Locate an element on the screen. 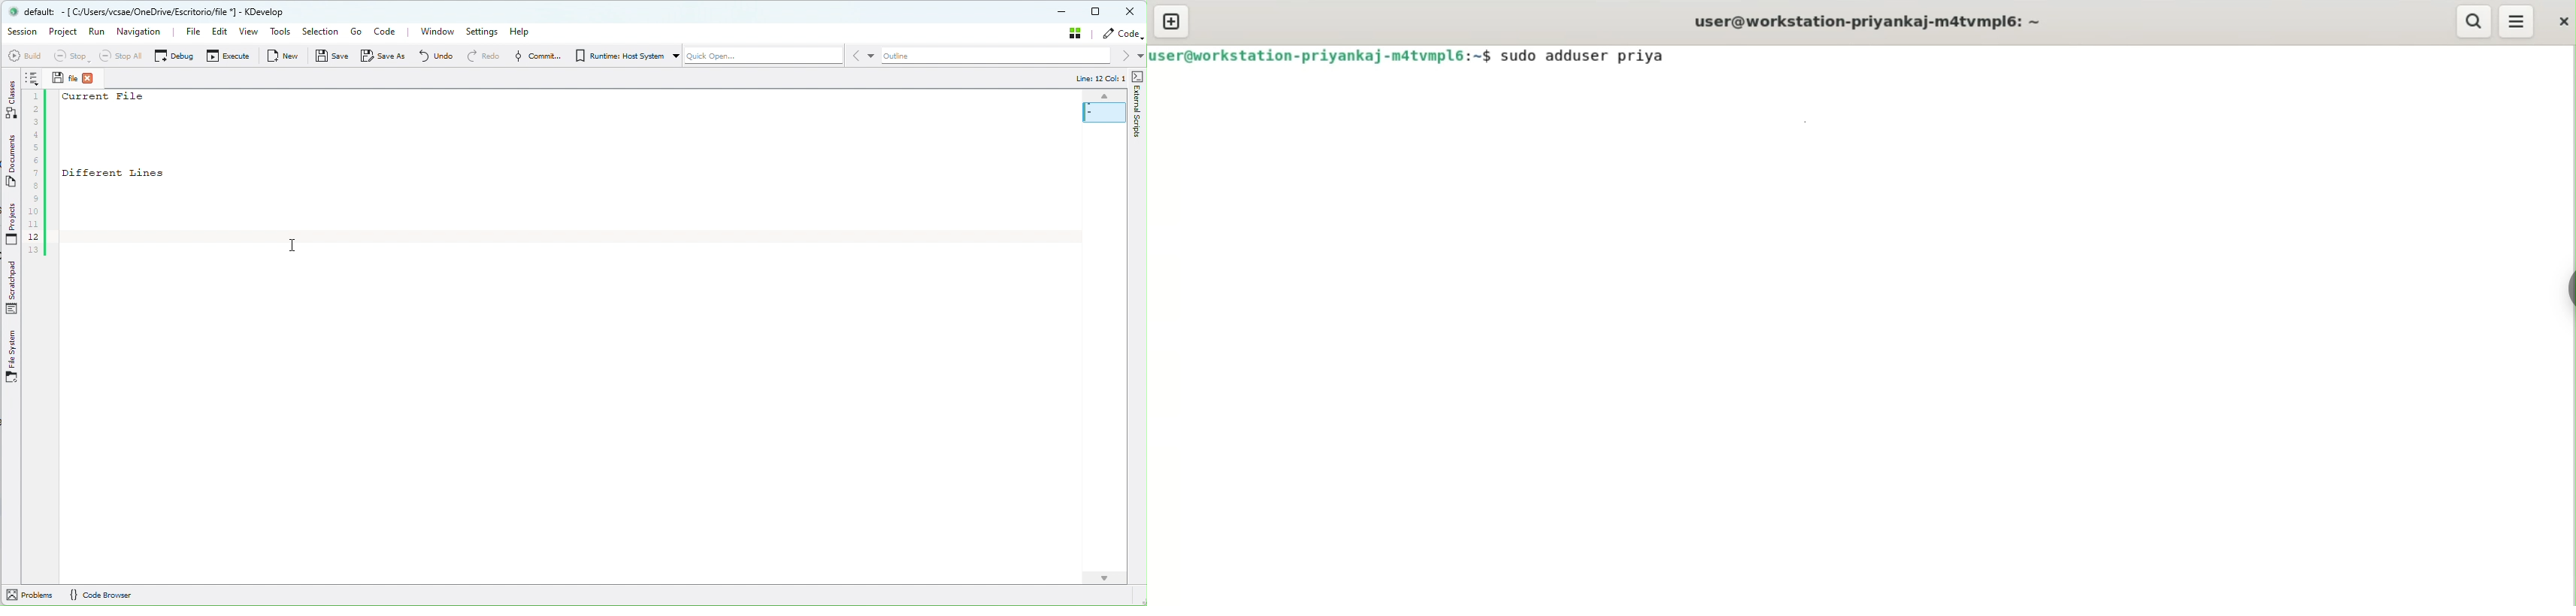 This screenshot has width=2576, height=616. Projects is located at coordinates (8, 226).